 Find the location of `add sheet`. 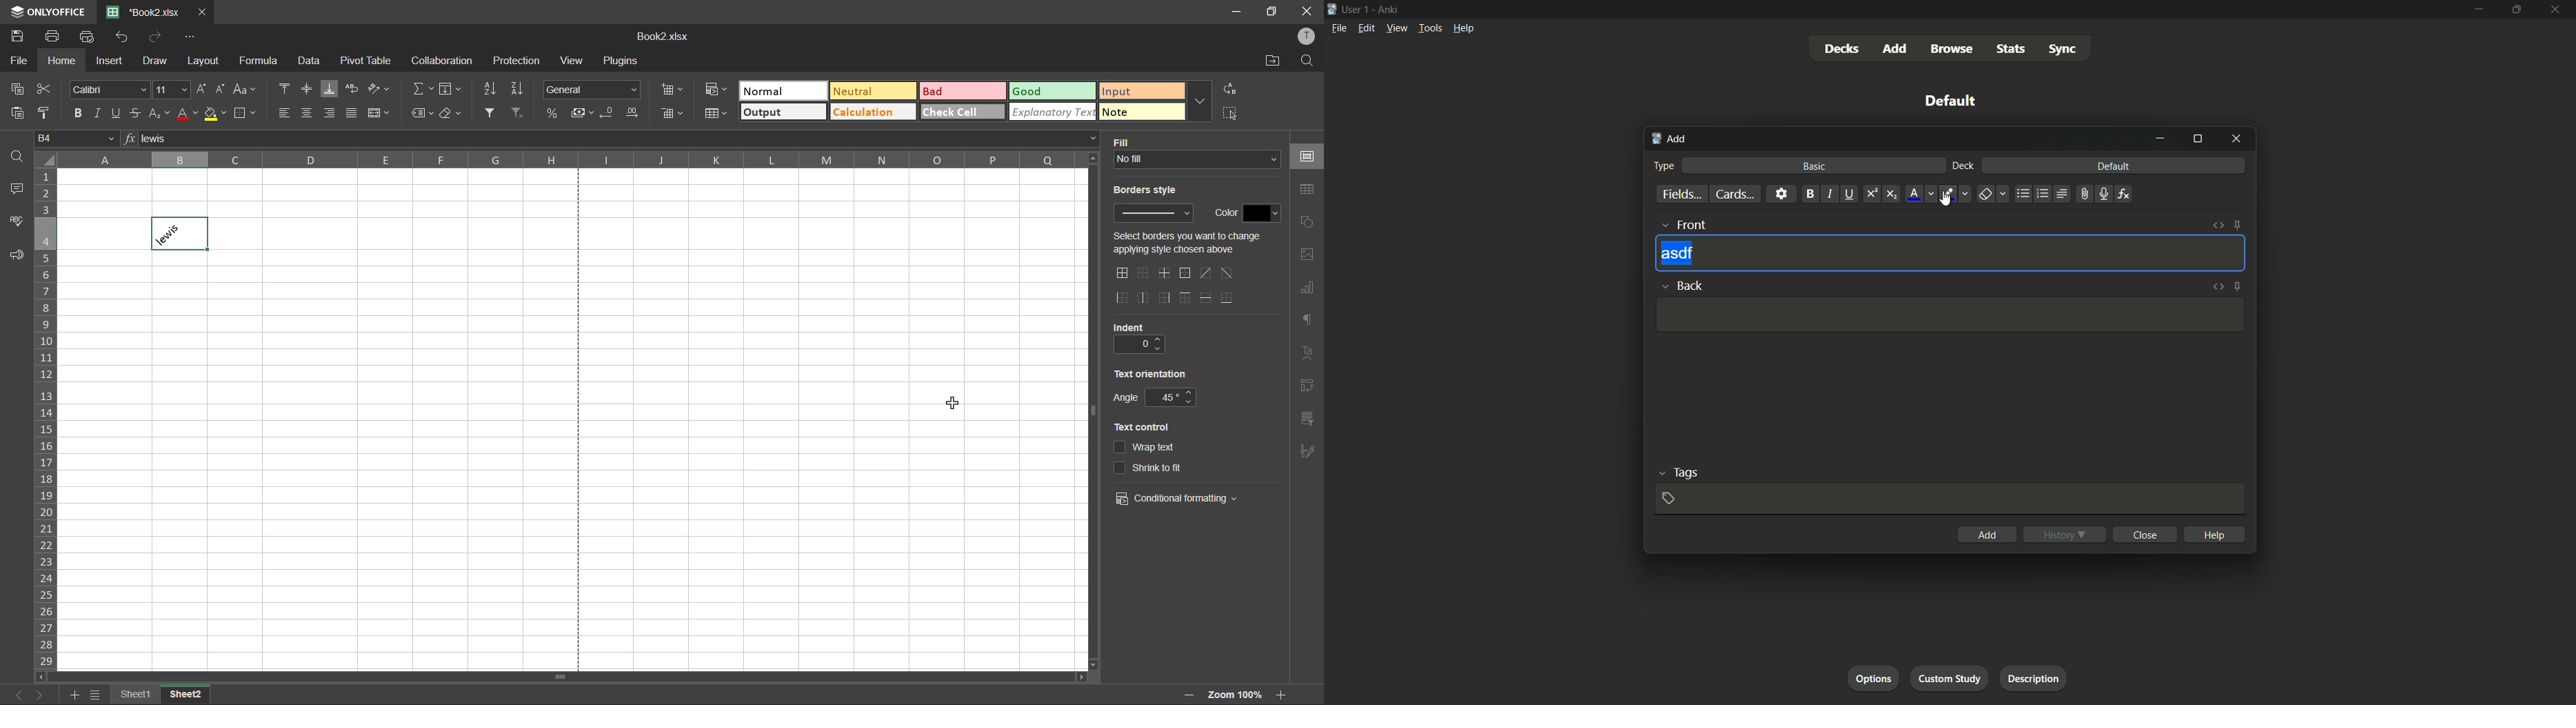

add sheet is located at coordinates (74, 693).